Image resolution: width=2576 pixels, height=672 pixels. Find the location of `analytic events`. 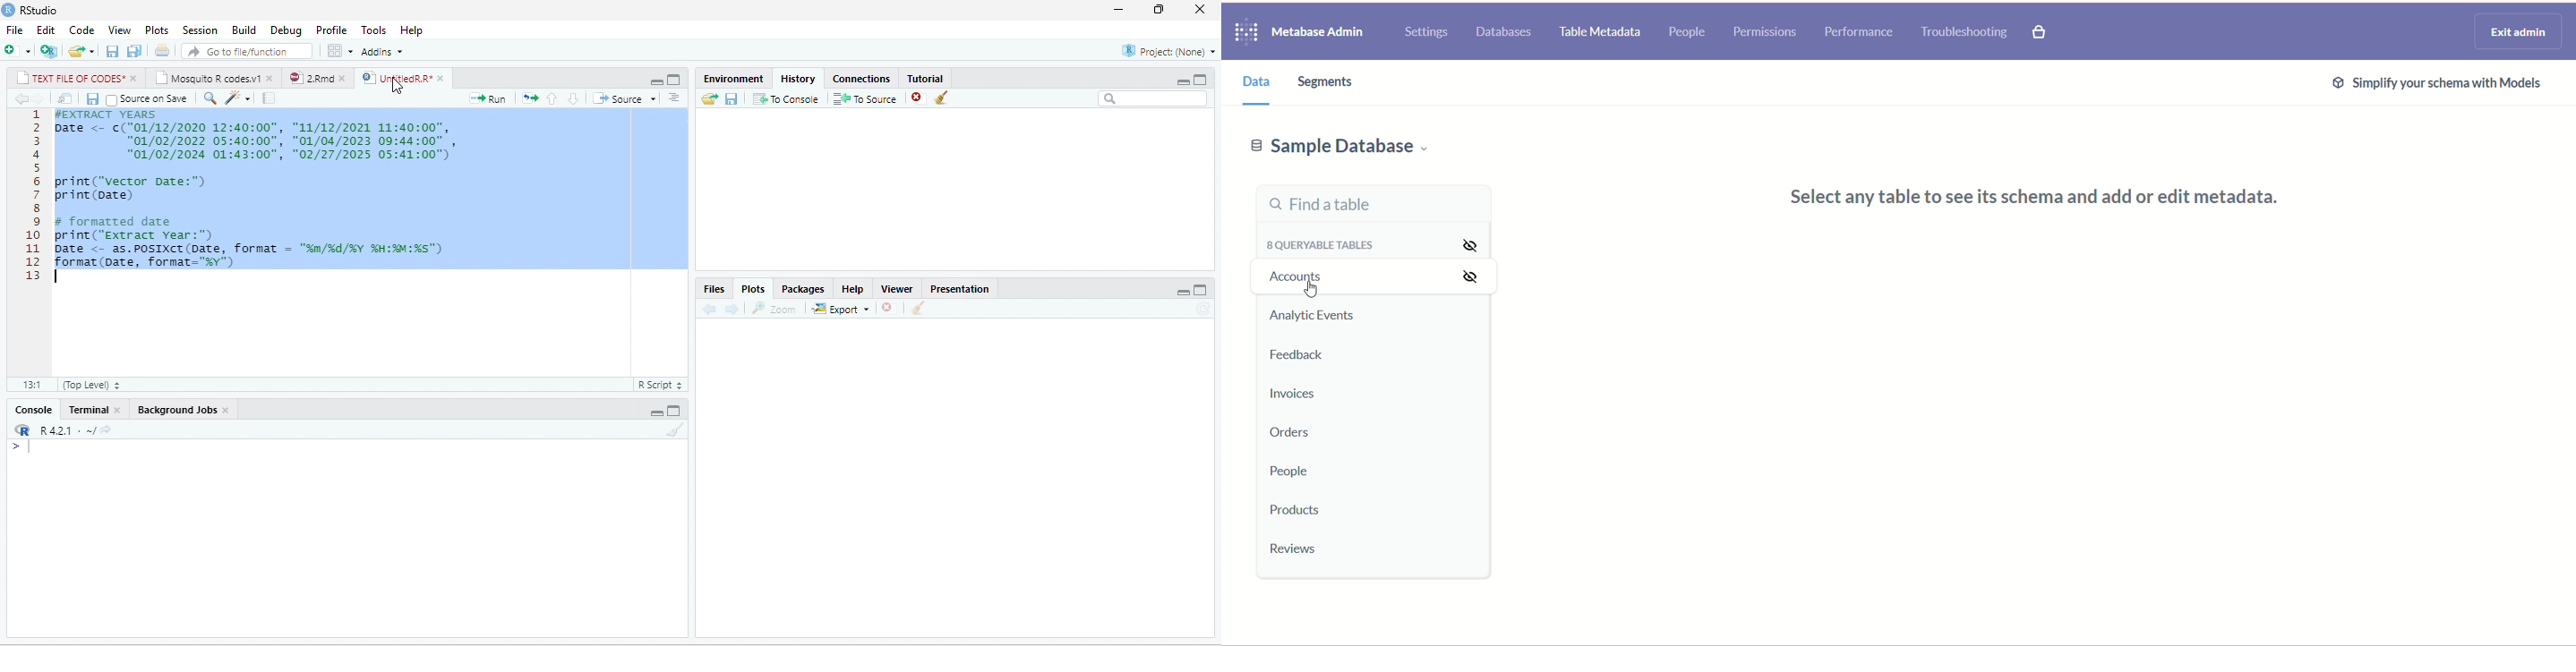

analytic events is located at coordinates (1312, 315).